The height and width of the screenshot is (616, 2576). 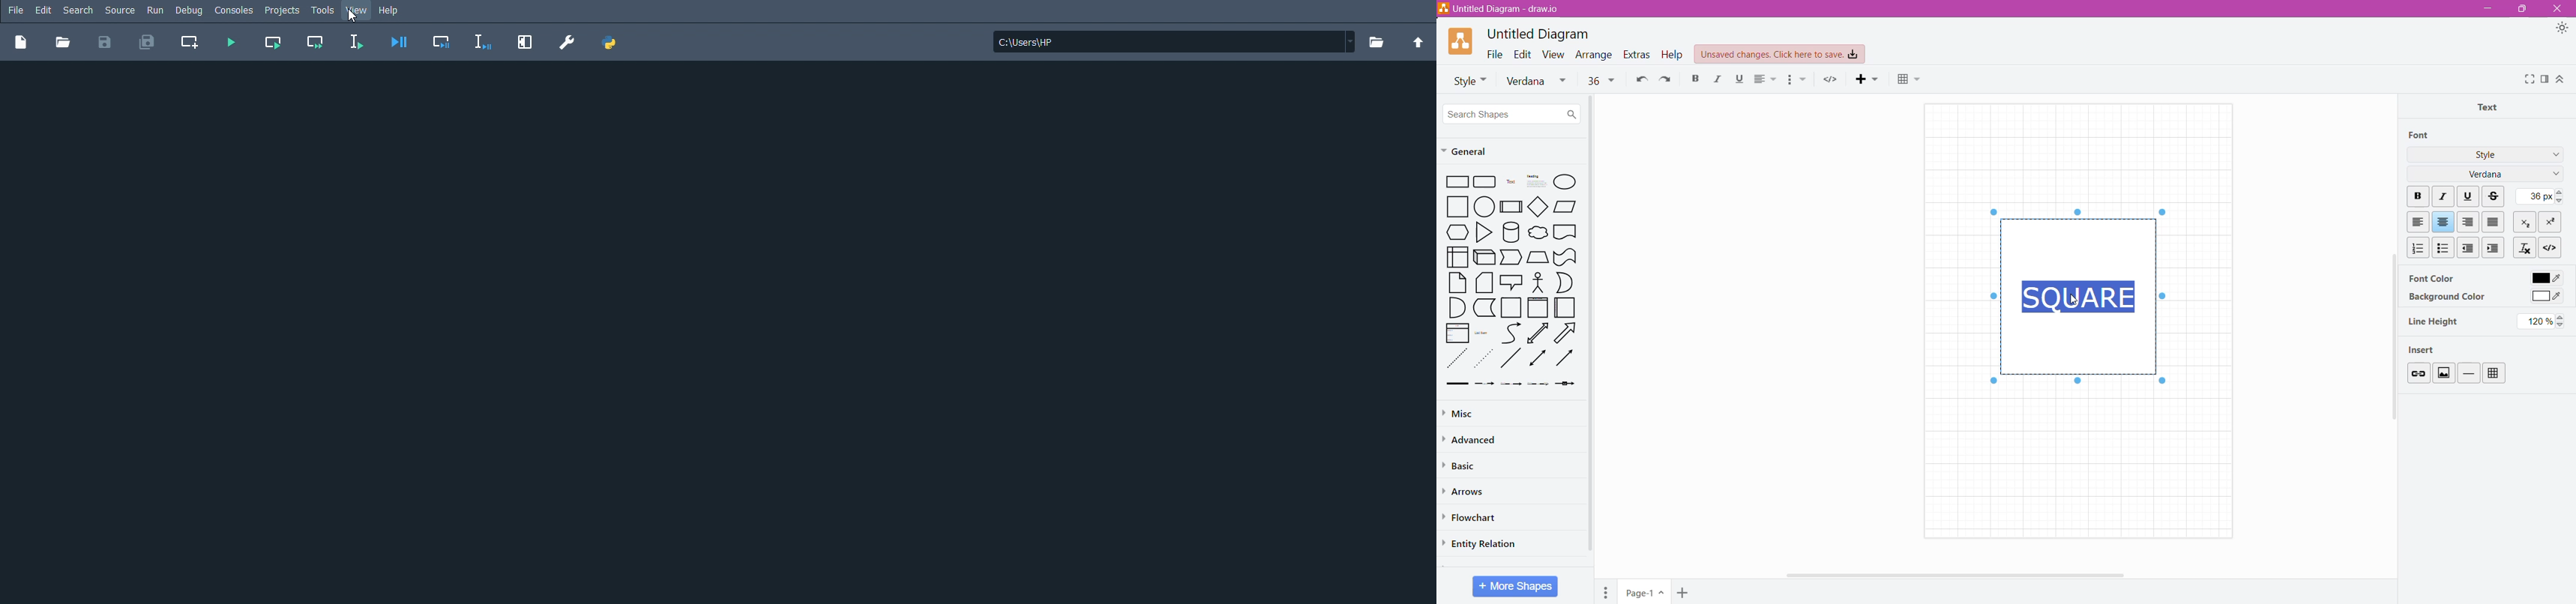 I want to click on Fullscreen, so click(x=2528, y=80).